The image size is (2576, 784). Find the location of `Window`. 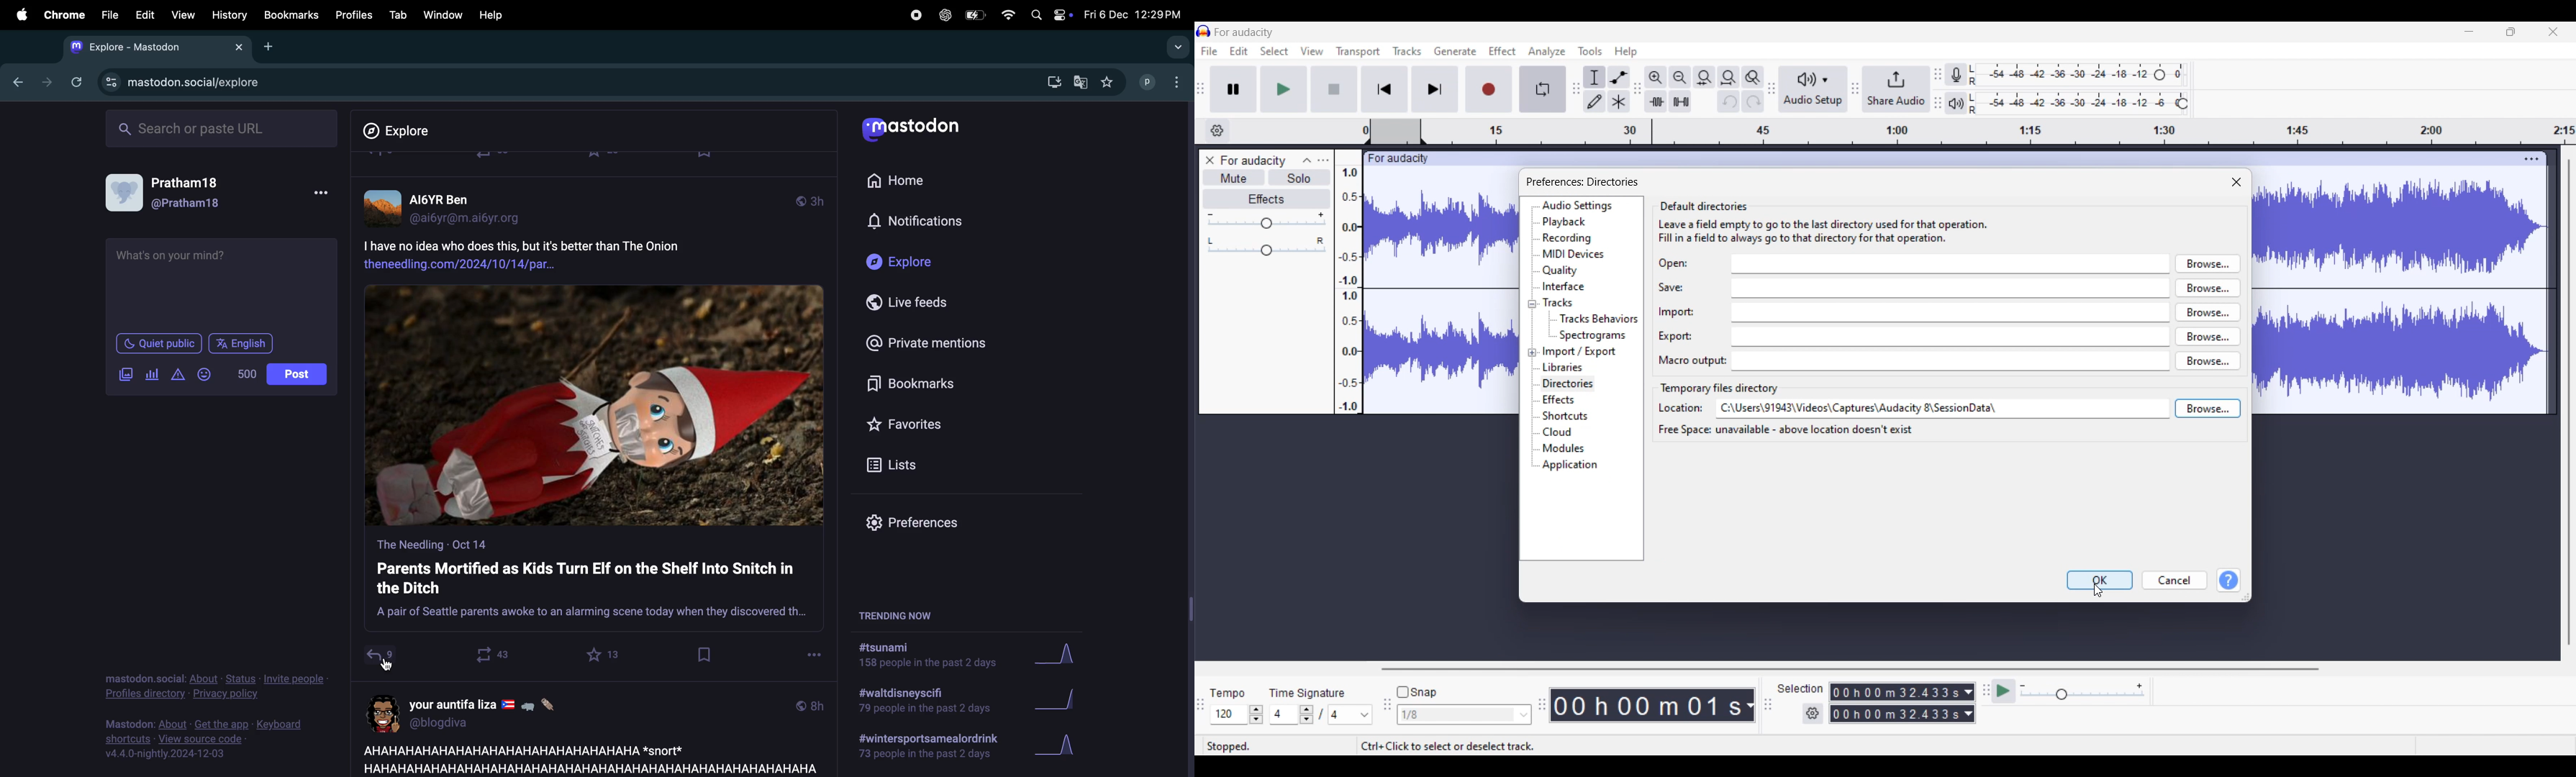

Window is located at coordinates (442, 15).